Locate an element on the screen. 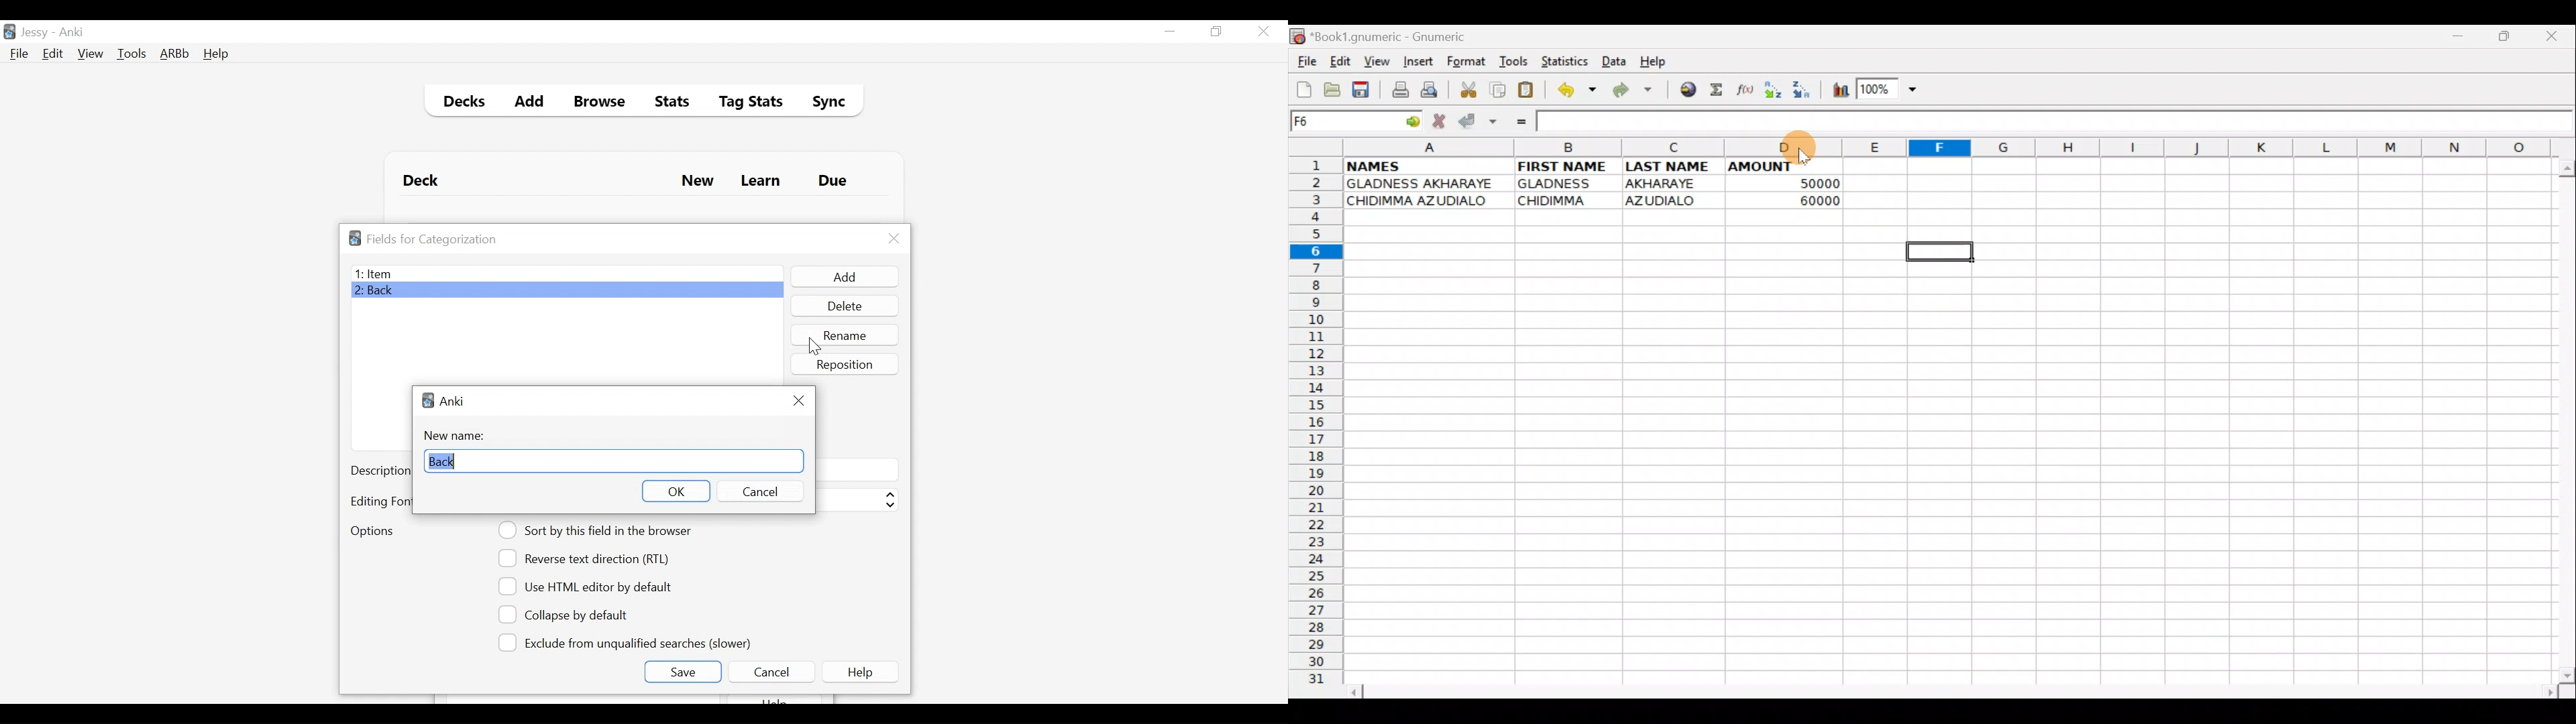  Sort Ascending order is located at coordinates (1774, 90).